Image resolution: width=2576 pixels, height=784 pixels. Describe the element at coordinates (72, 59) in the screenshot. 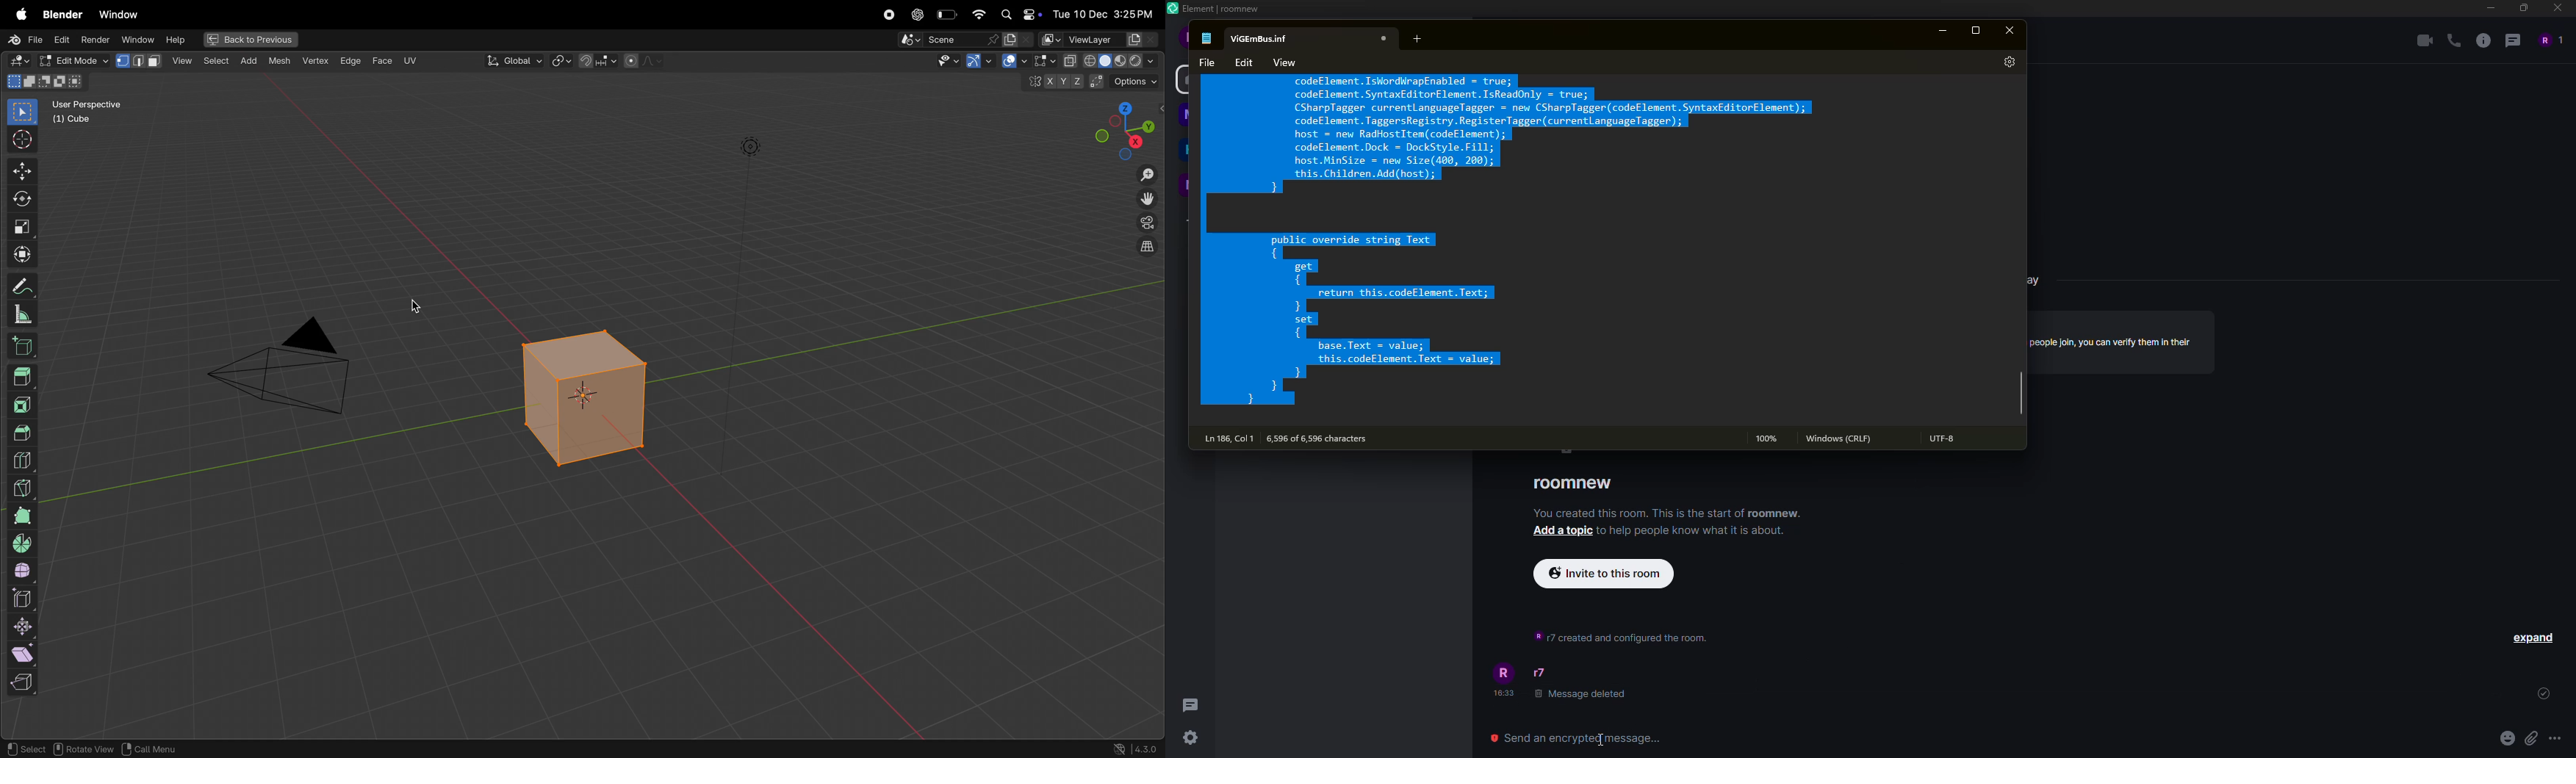

I see `object mode` at that location.